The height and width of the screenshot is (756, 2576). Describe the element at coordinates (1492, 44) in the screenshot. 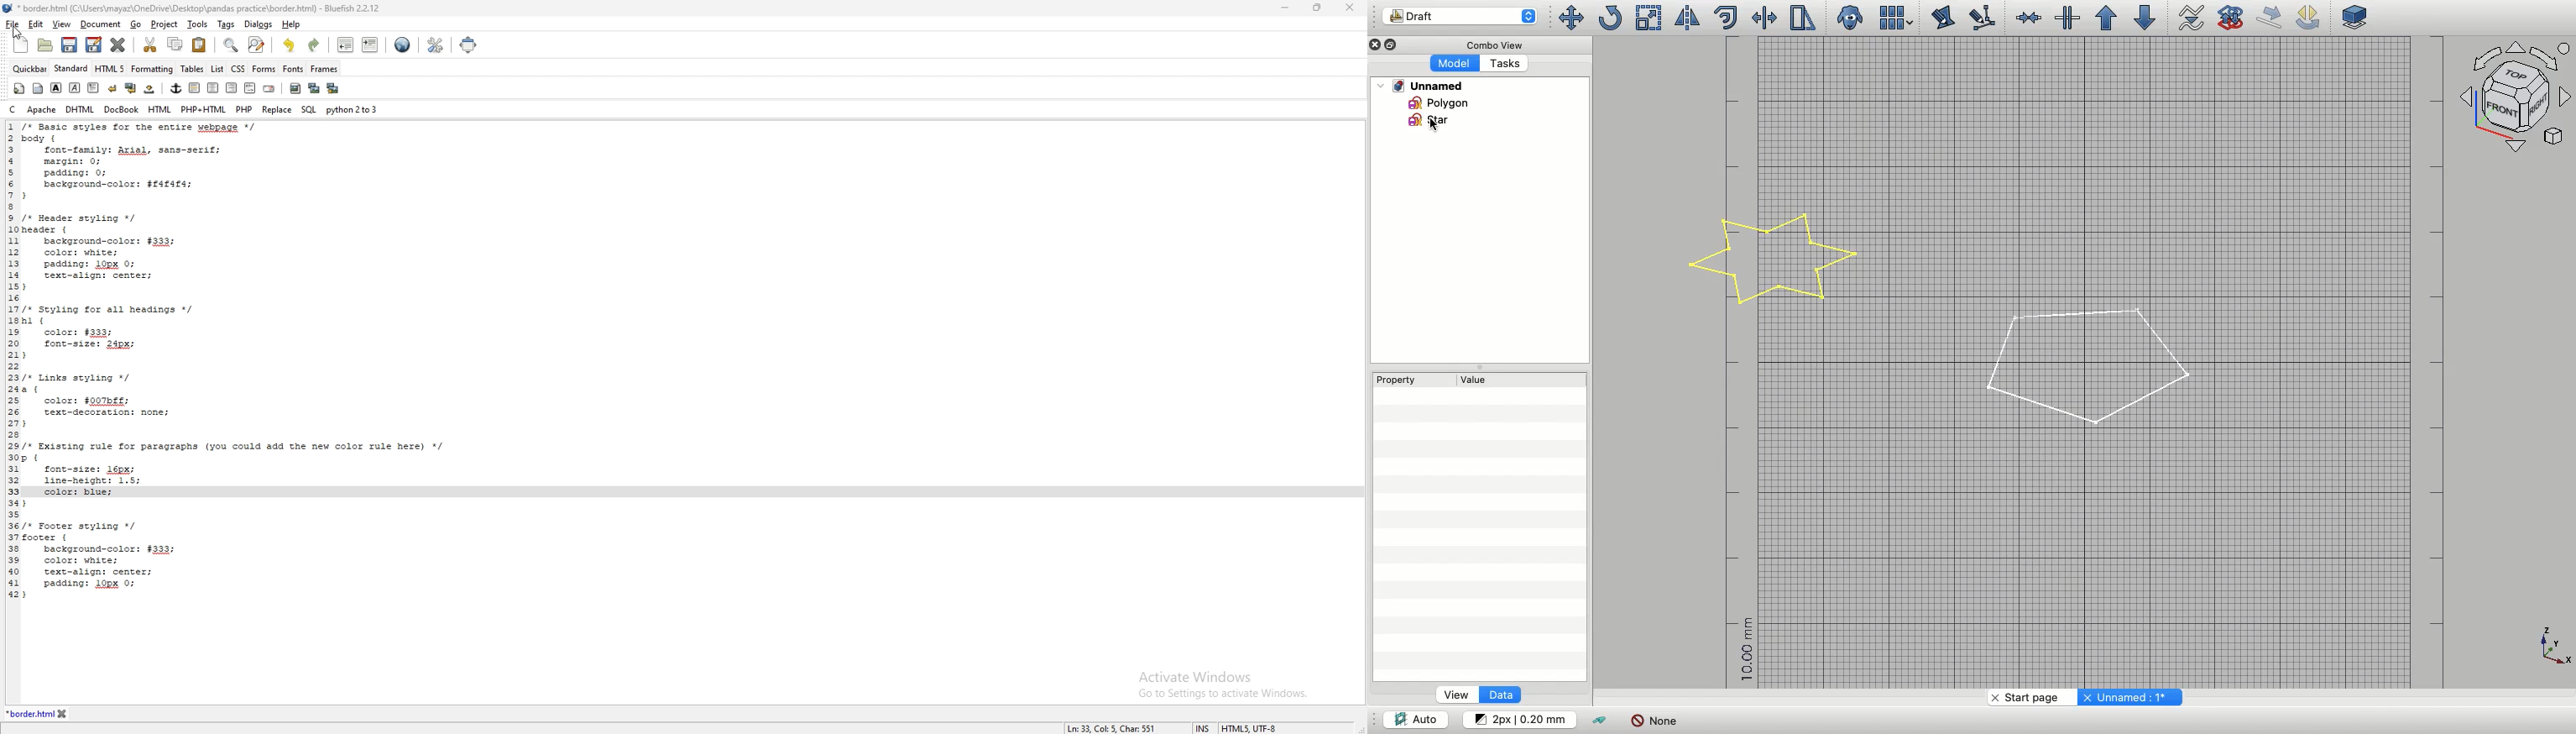

I see `Combo view` at that location.